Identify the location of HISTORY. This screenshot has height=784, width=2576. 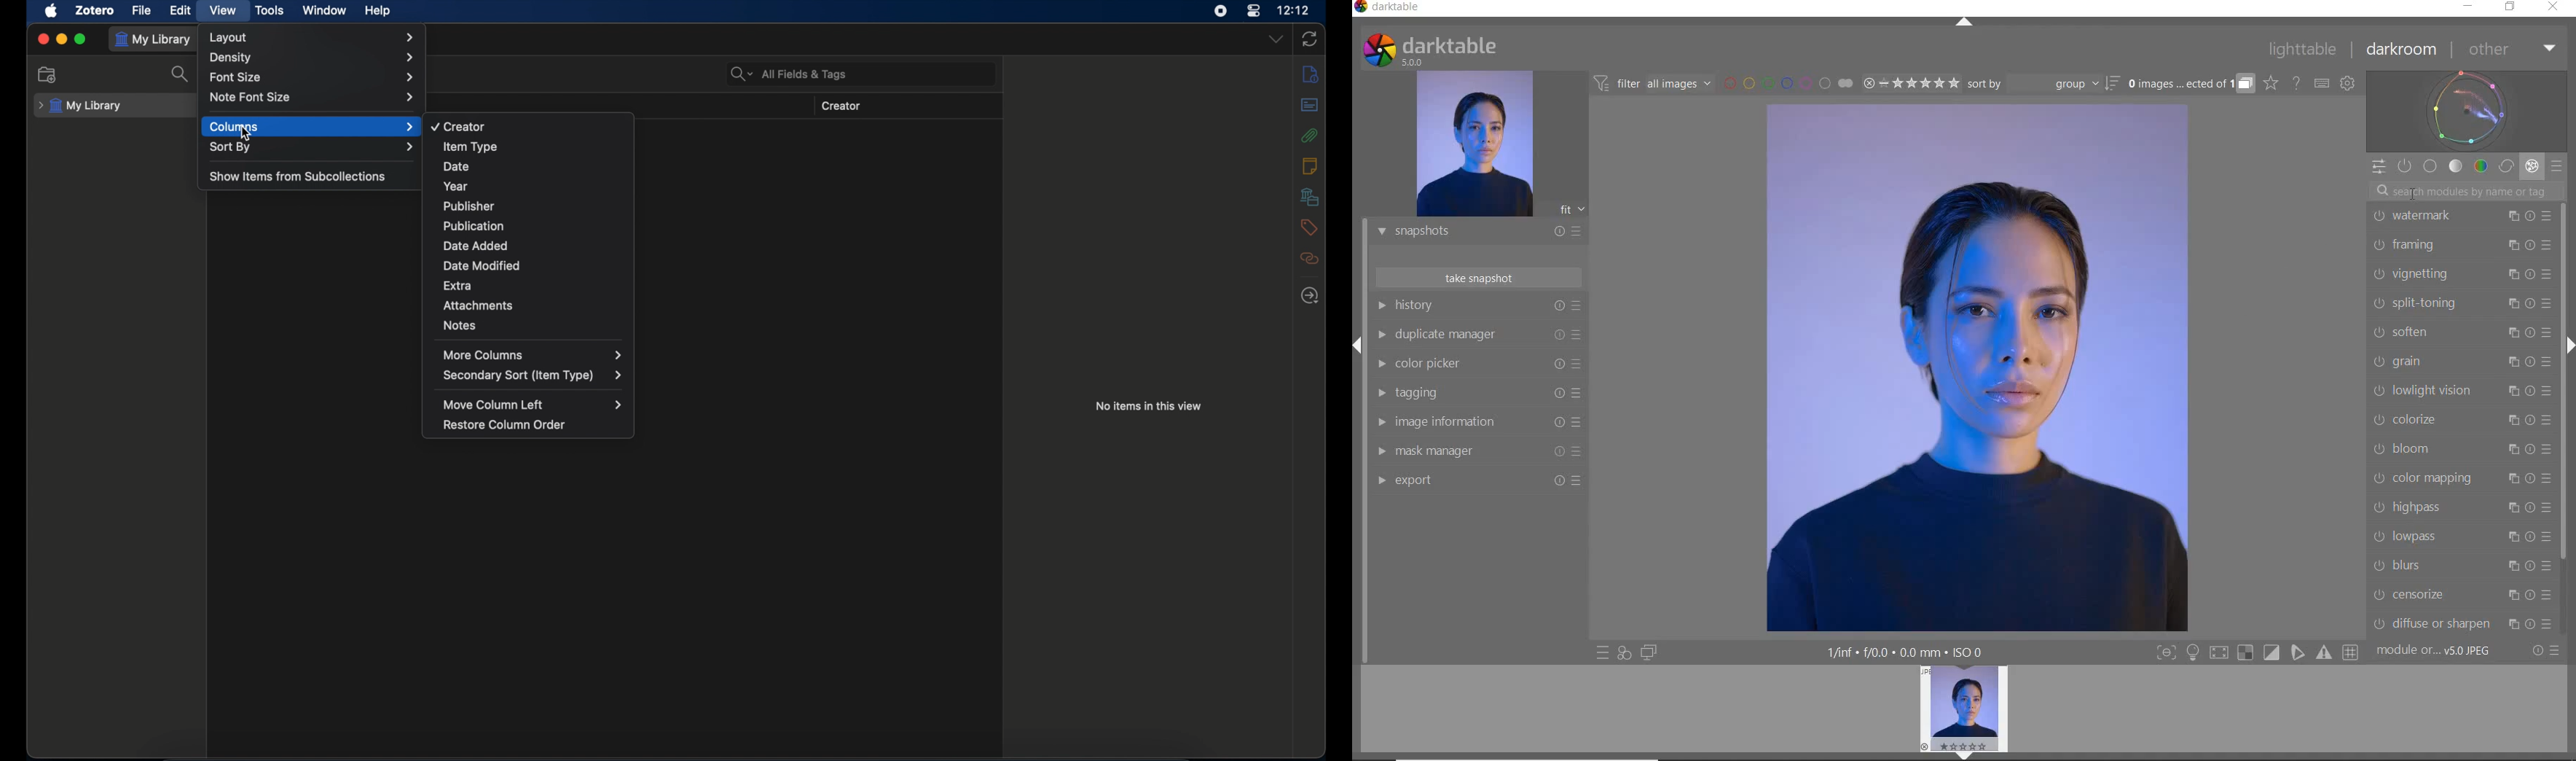
(1480, 308).